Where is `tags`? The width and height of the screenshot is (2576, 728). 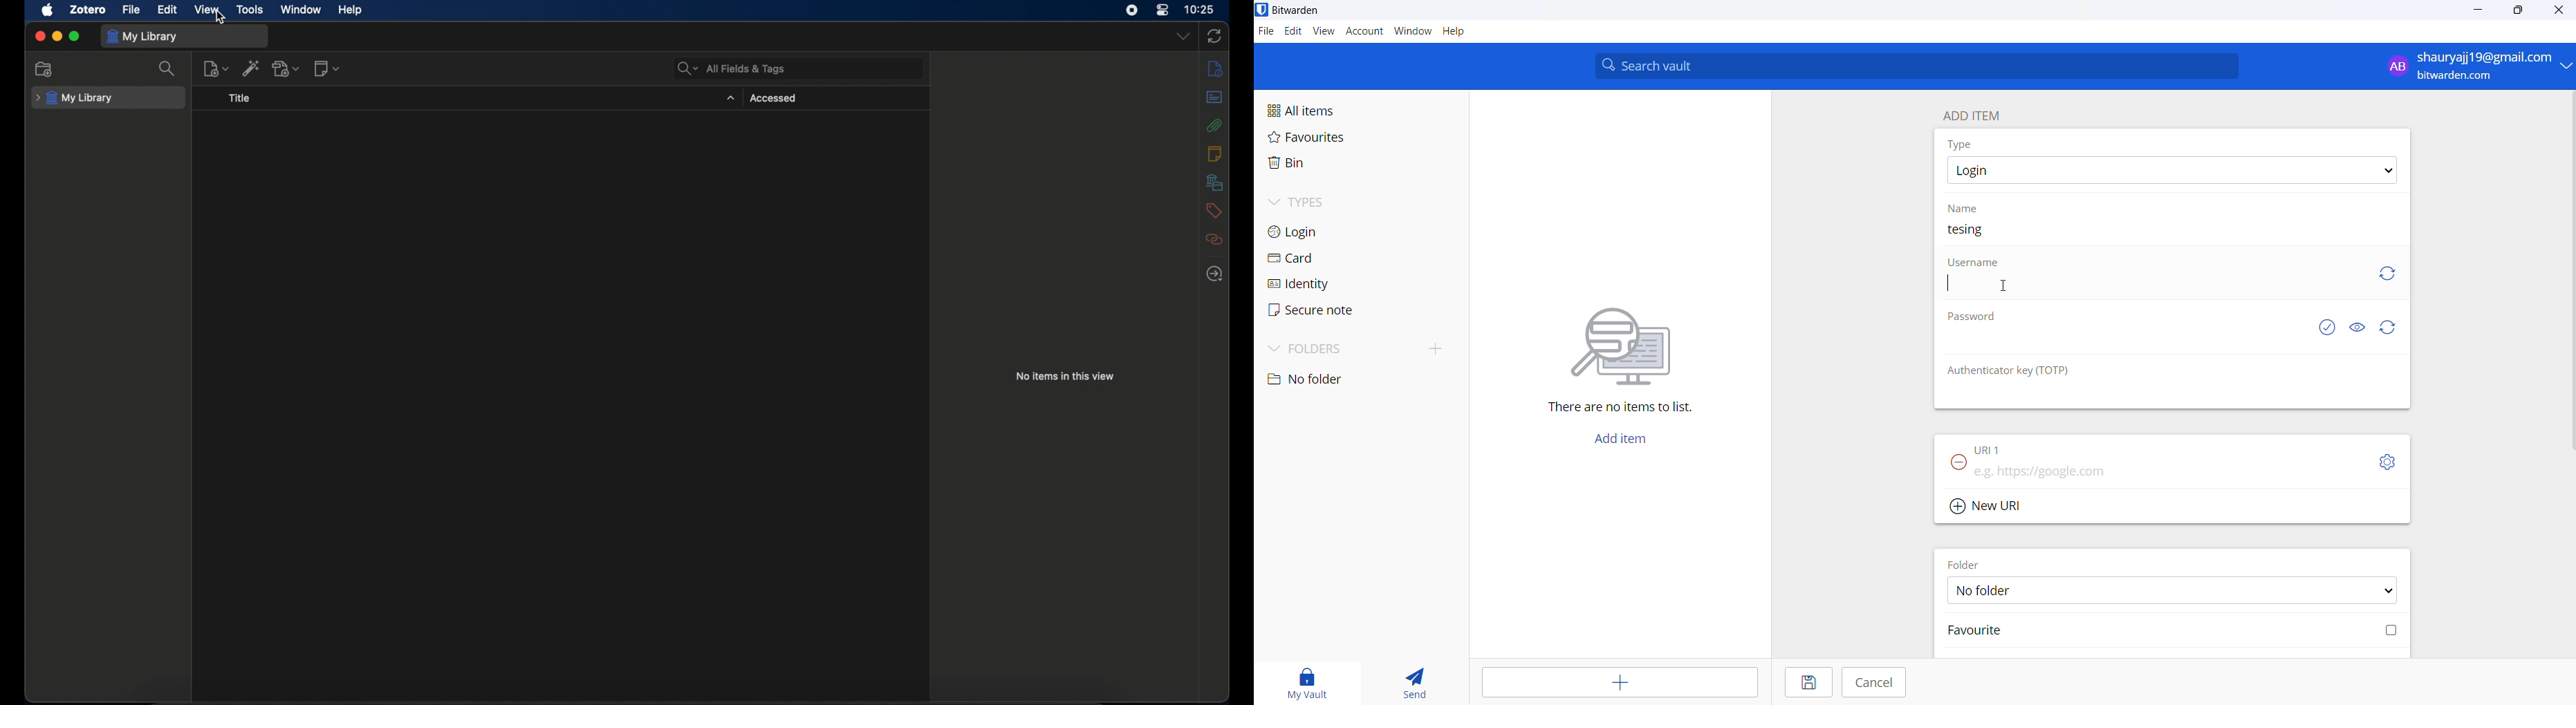 tags is located at coordinates (1215, 210).